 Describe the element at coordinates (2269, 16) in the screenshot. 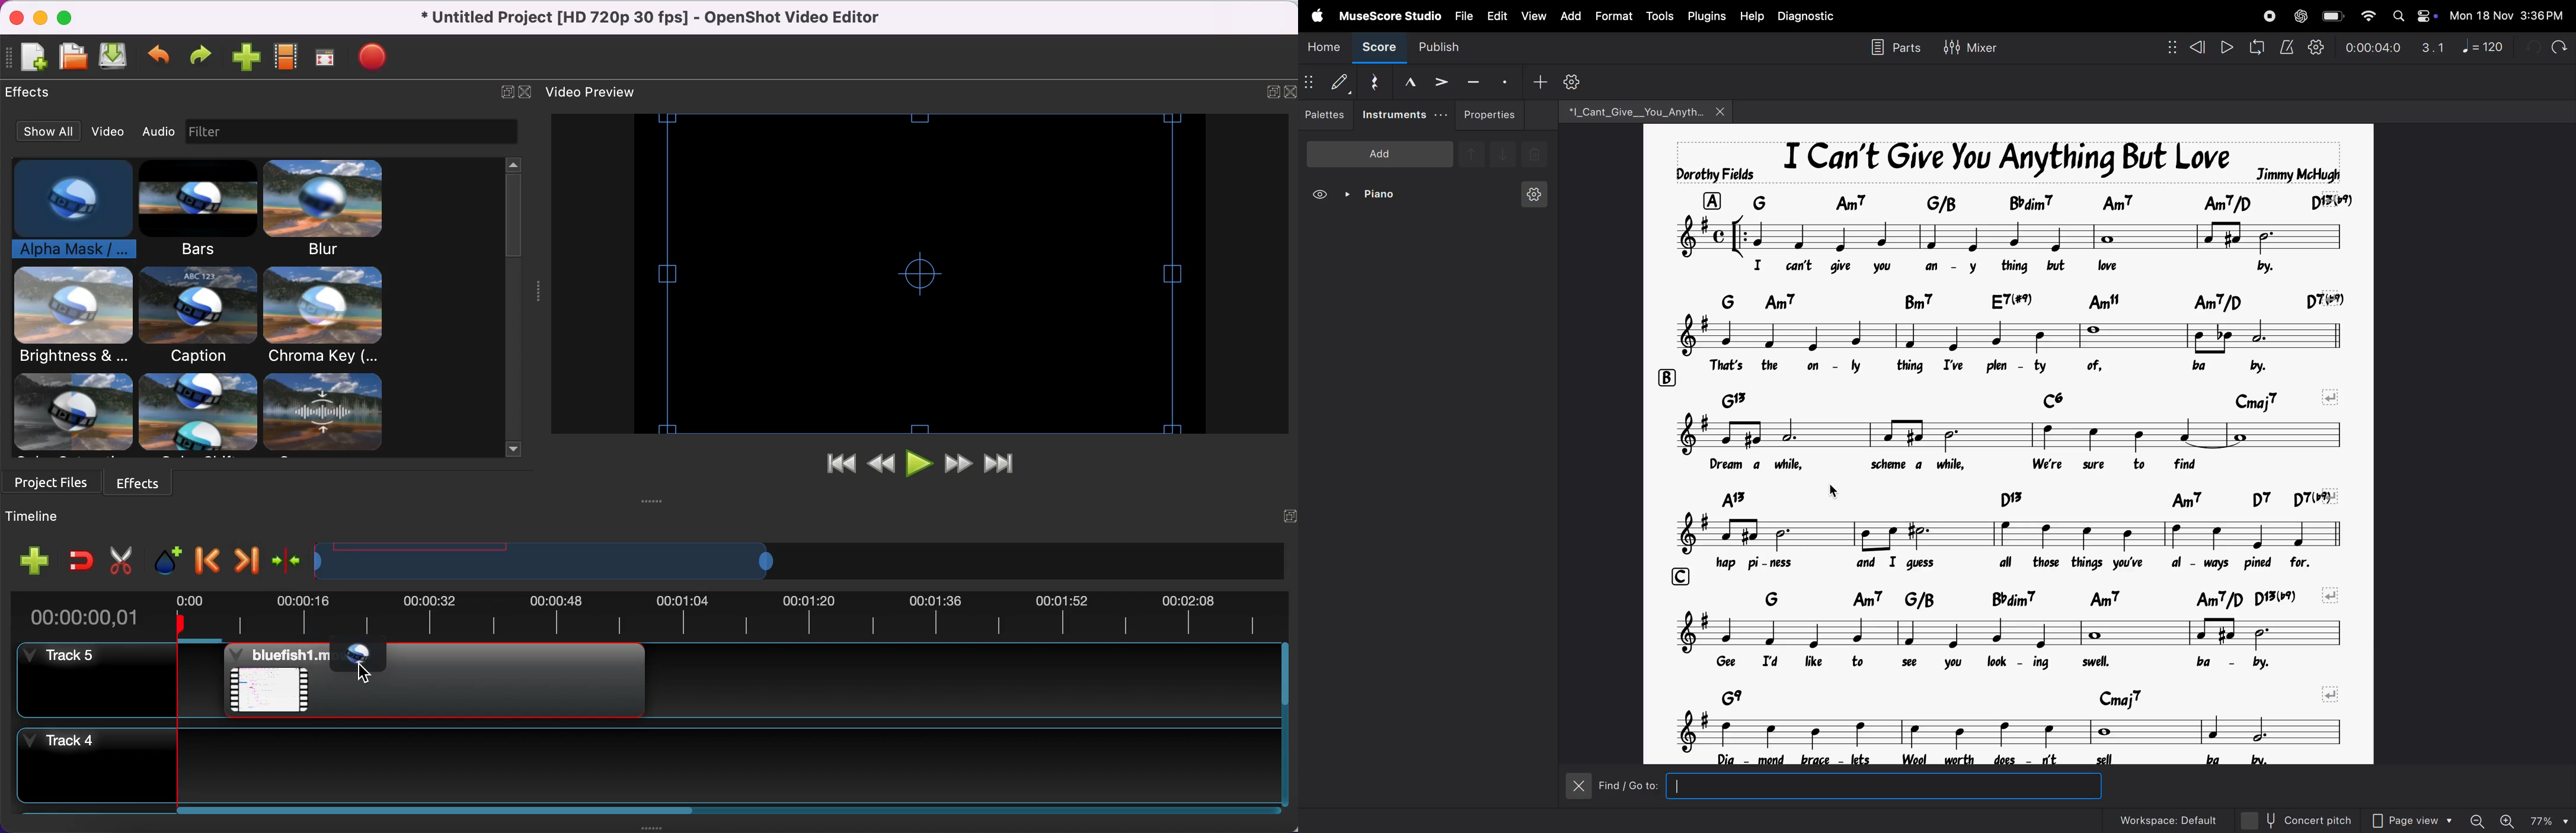

I see `record` at that location.